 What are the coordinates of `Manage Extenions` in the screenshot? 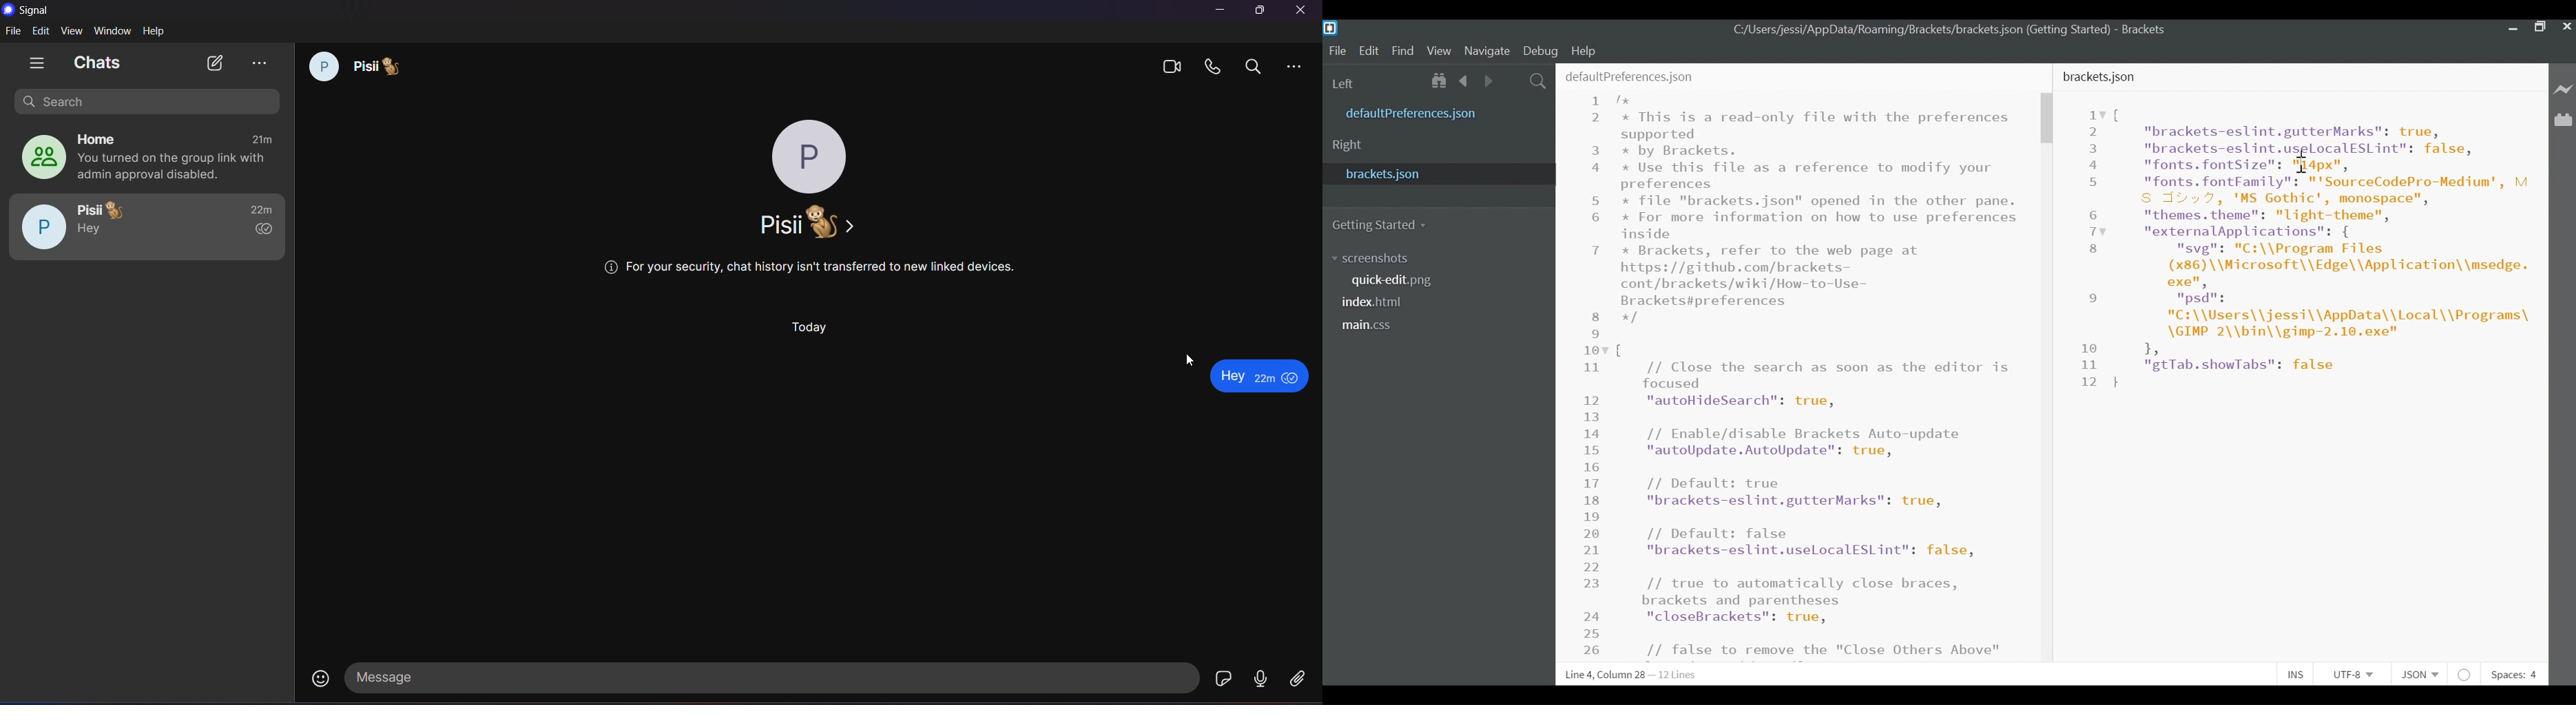 It's located at (2564, 120).